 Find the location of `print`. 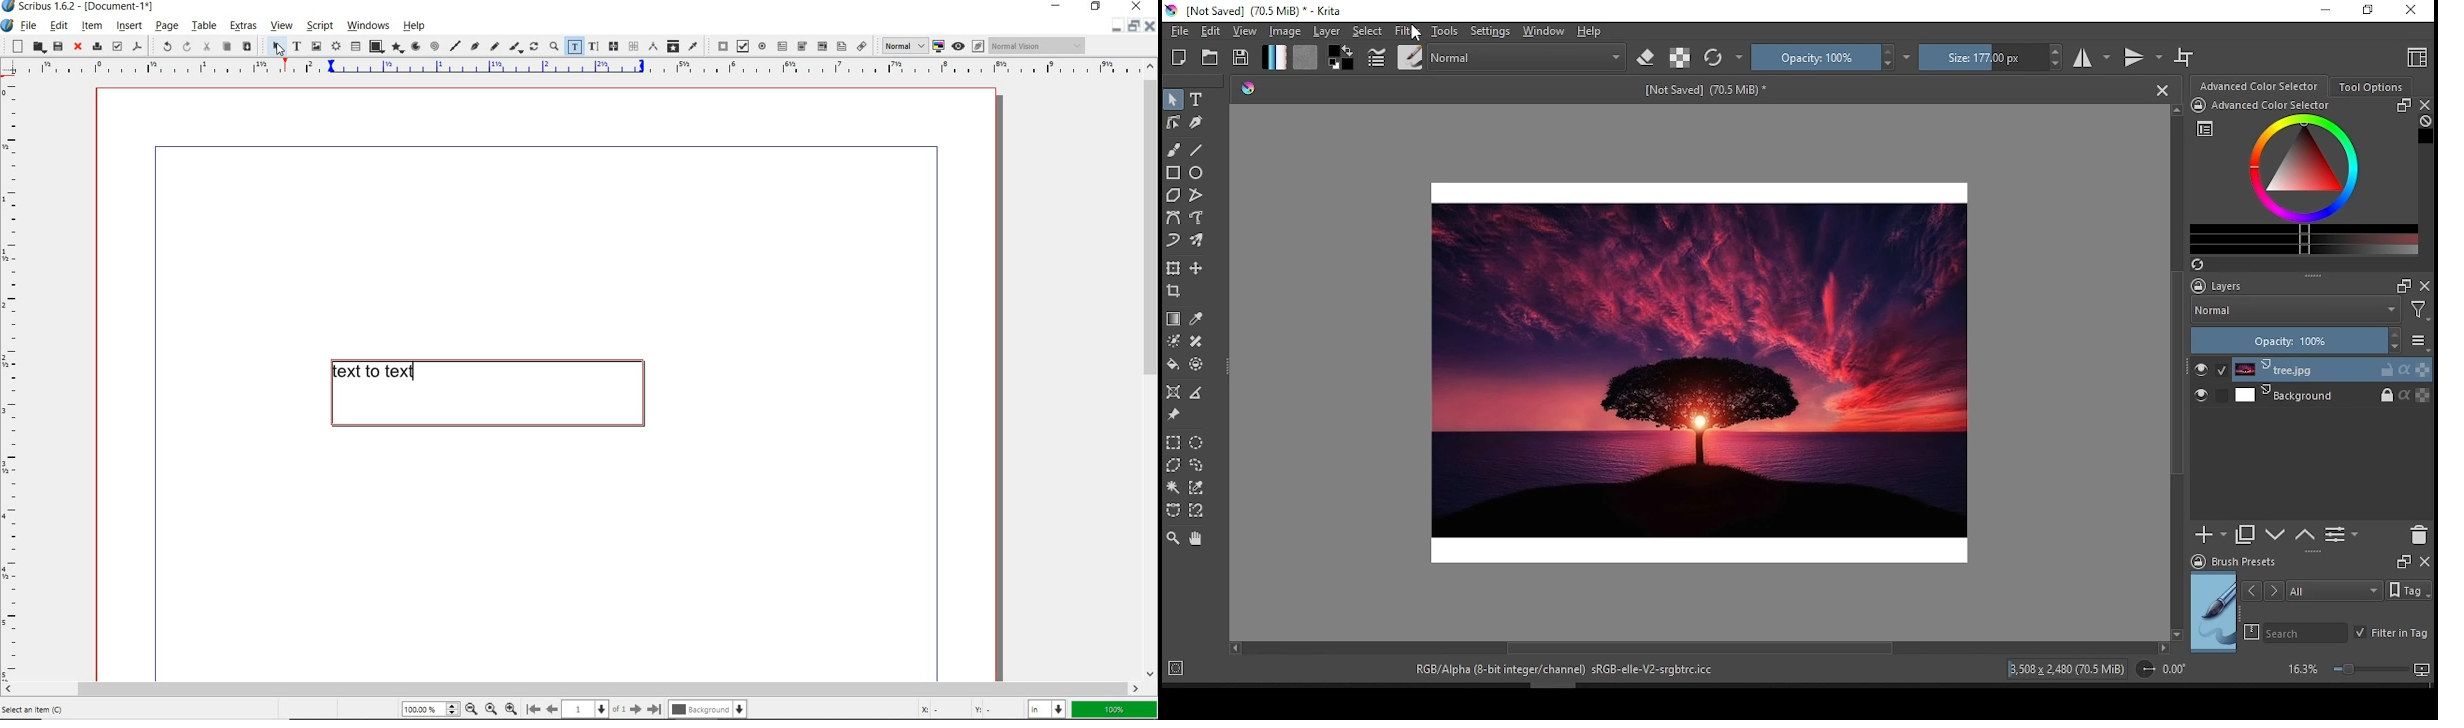

print is located at coordinates (96, 46).